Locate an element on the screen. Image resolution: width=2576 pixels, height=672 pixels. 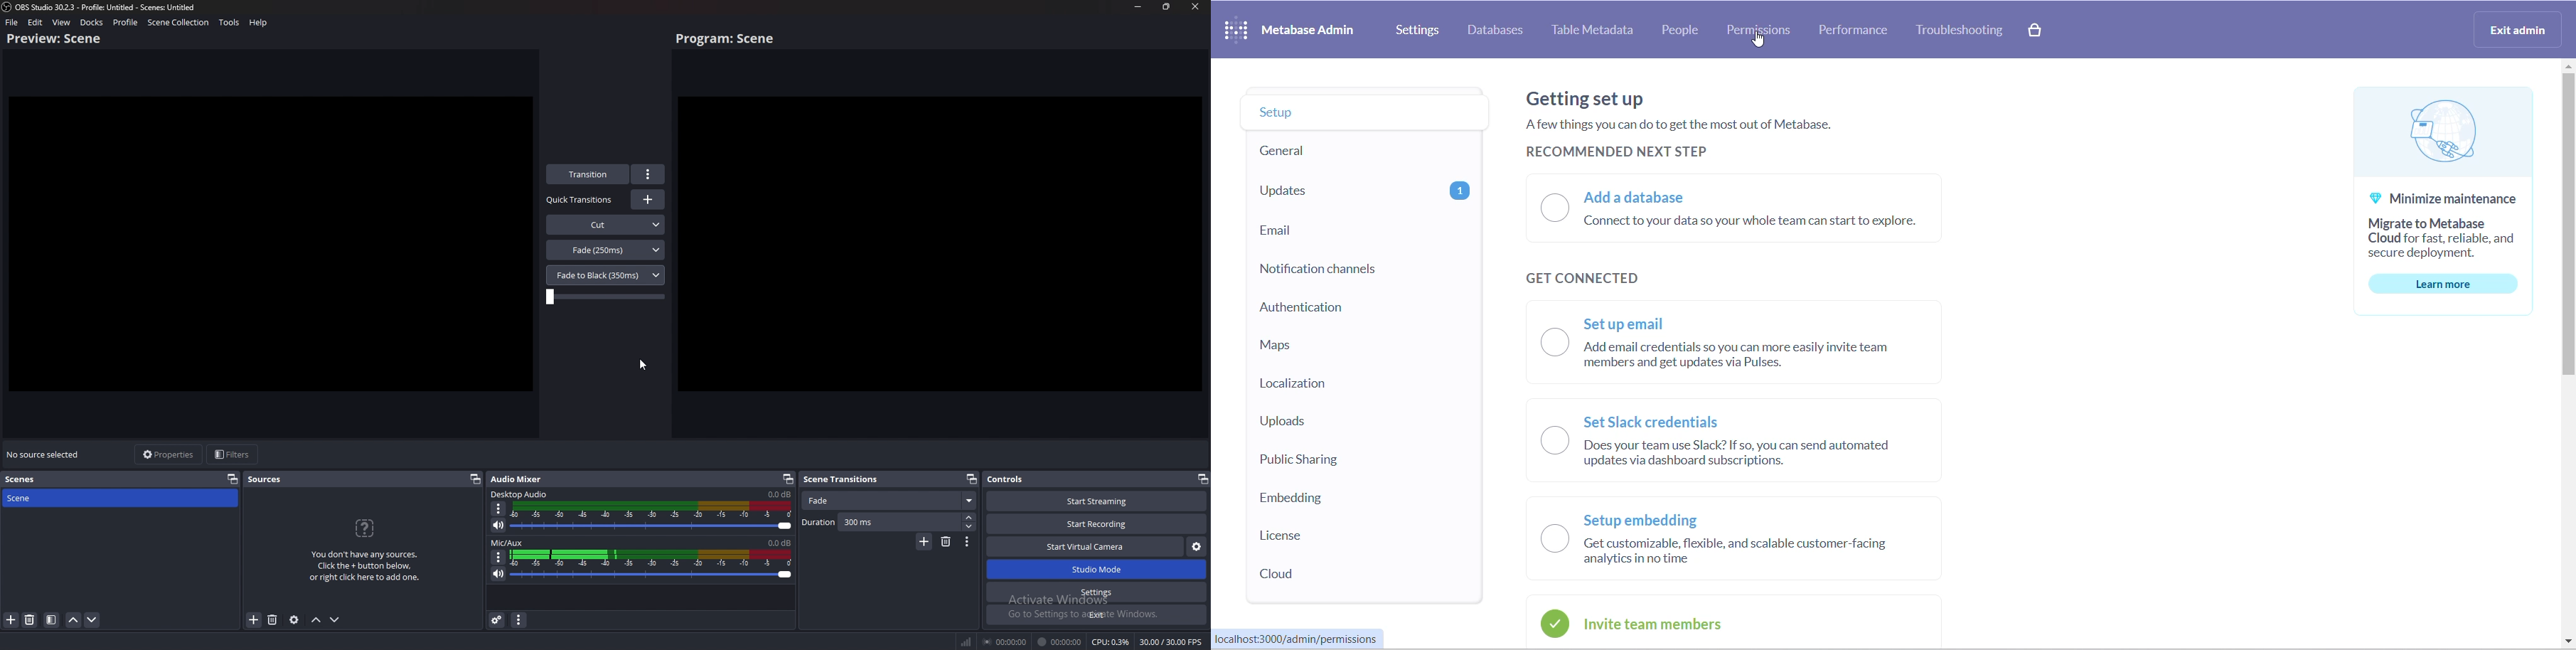
Add scene transitions is located at coordinates (924, 542).